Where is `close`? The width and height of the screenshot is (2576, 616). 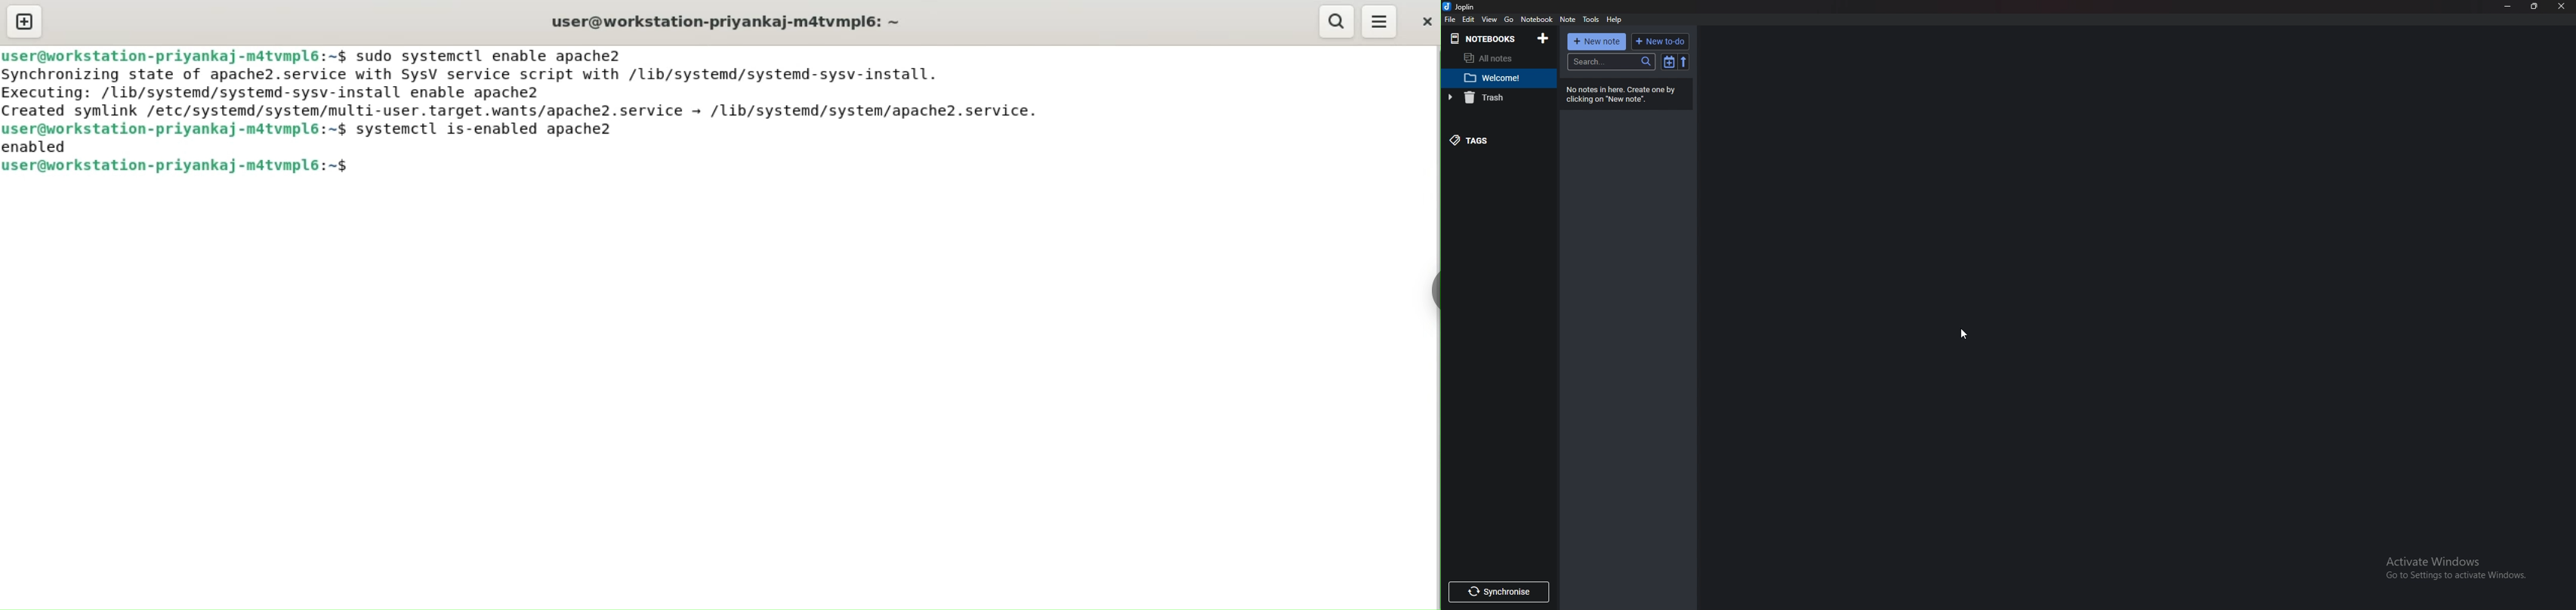
close is located at coordinates (2561, 6).